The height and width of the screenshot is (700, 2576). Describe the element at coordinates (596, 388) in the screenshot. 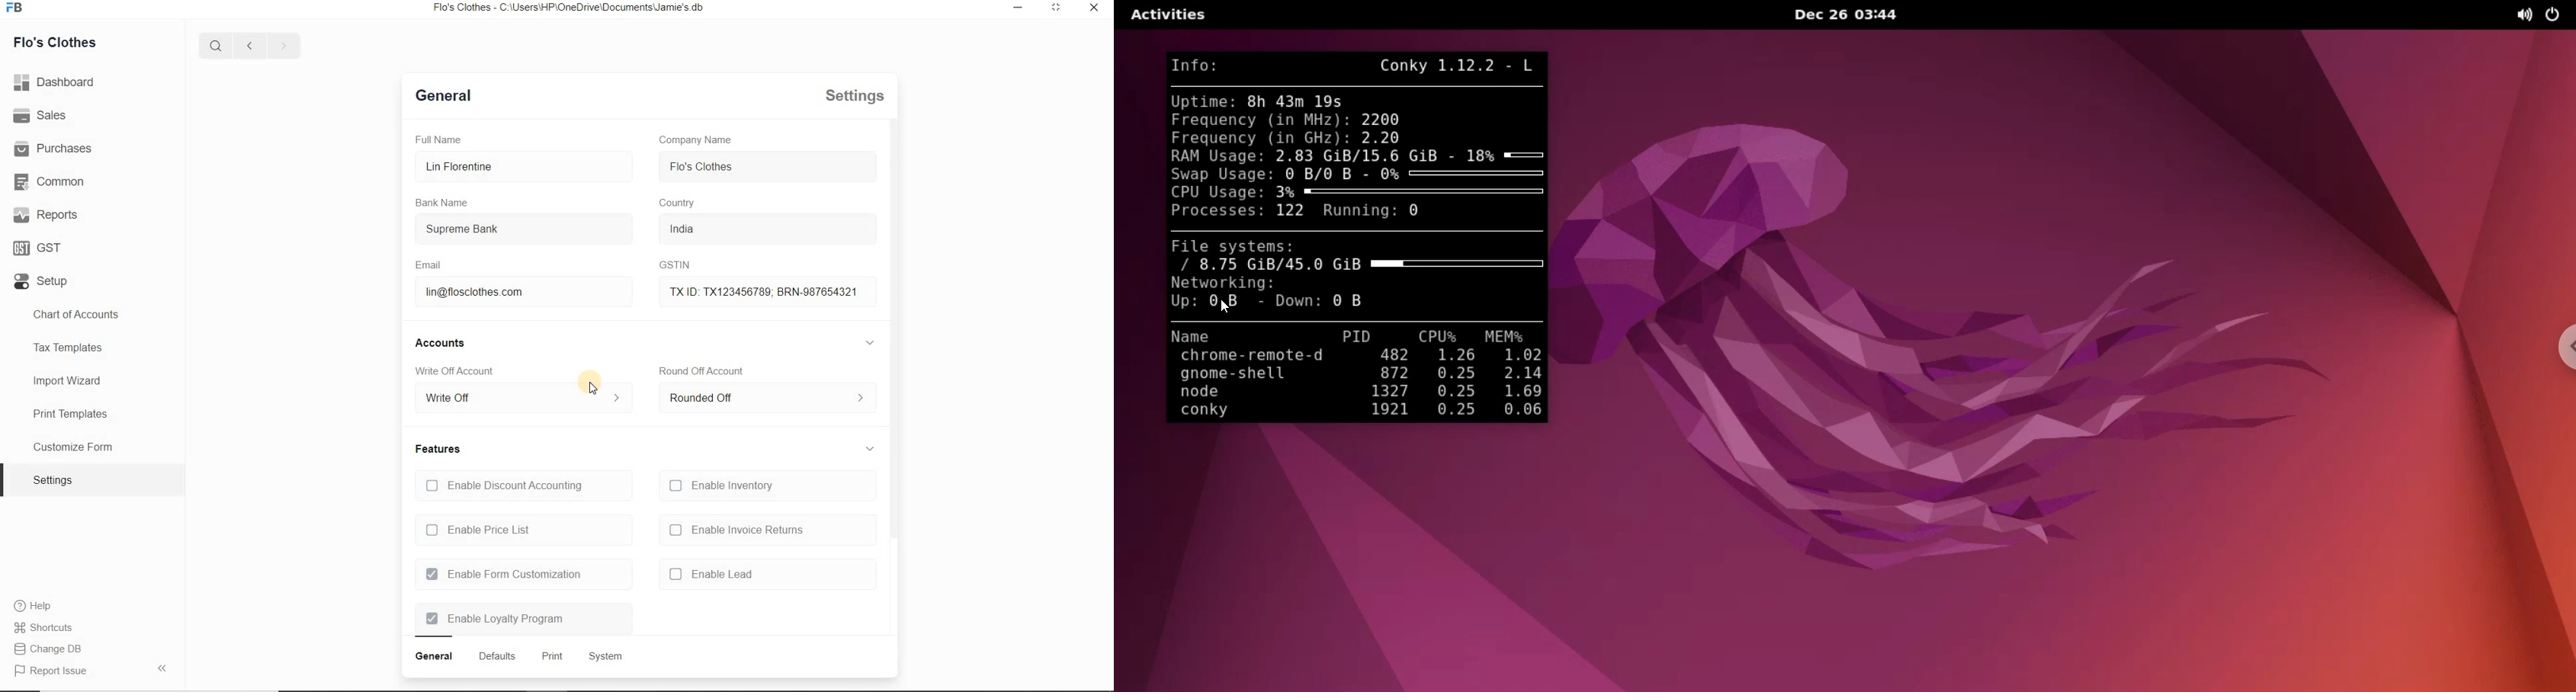

I see `mouse pointer` at that location.